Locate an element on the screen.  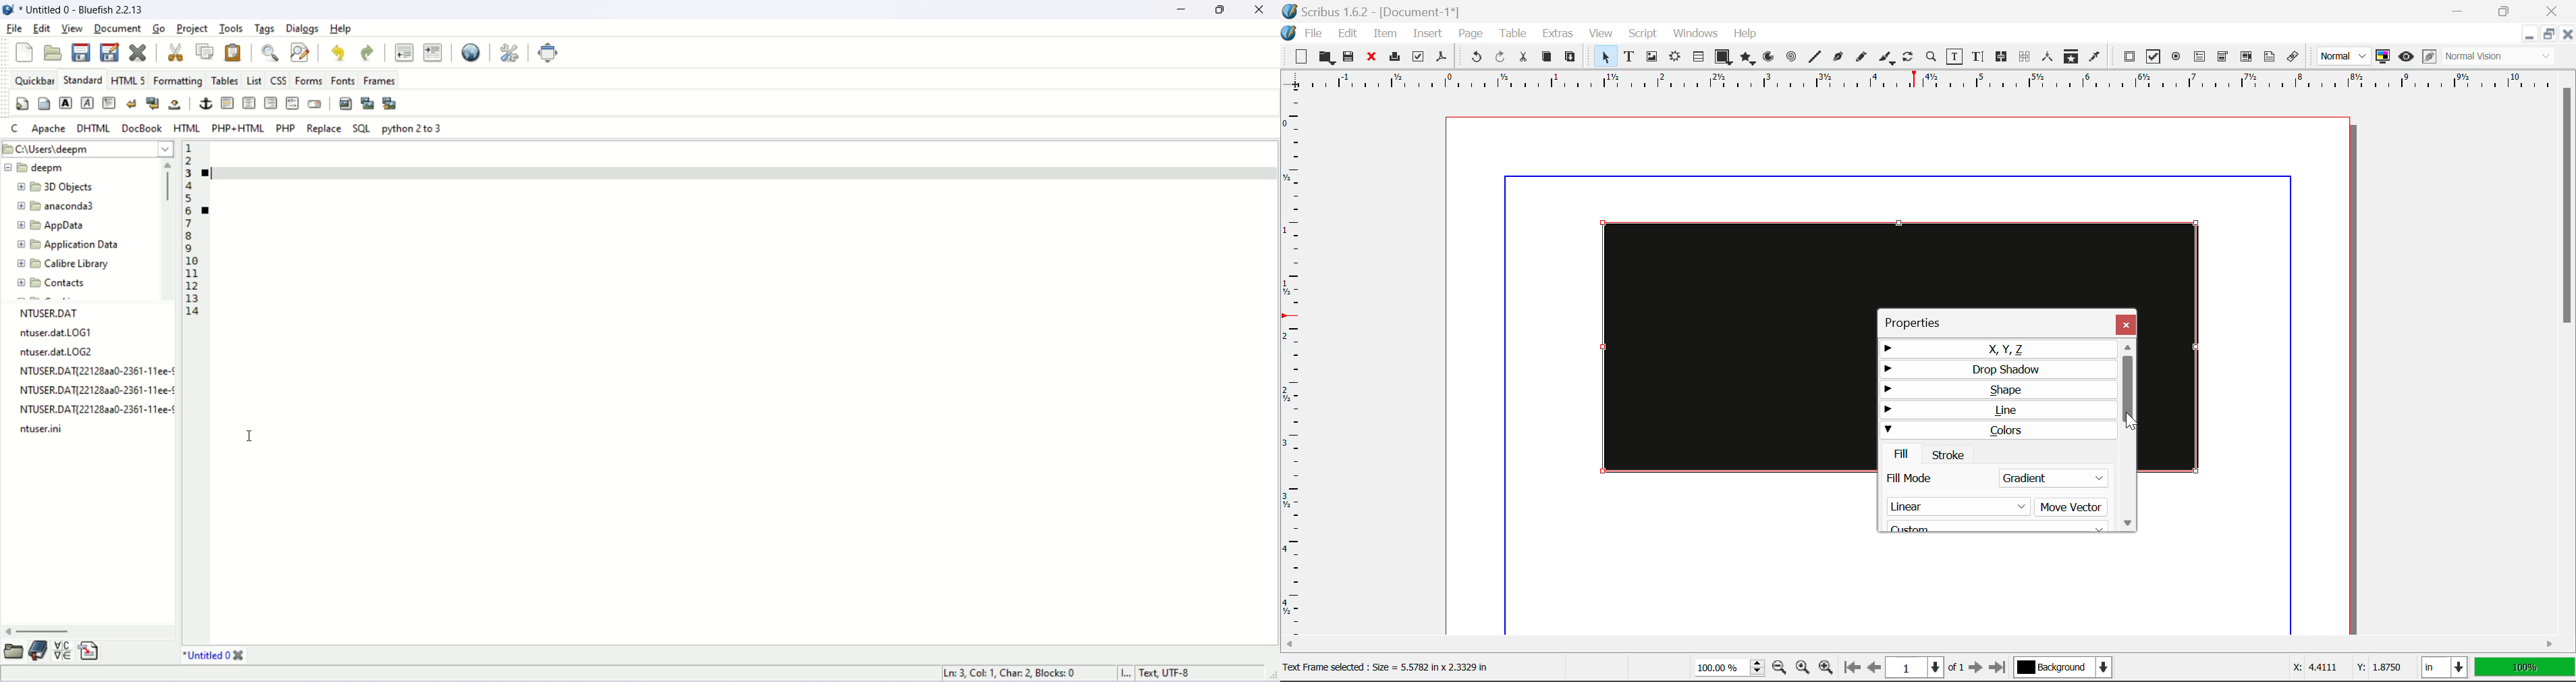
fonts is located at coordinates (343, 80).